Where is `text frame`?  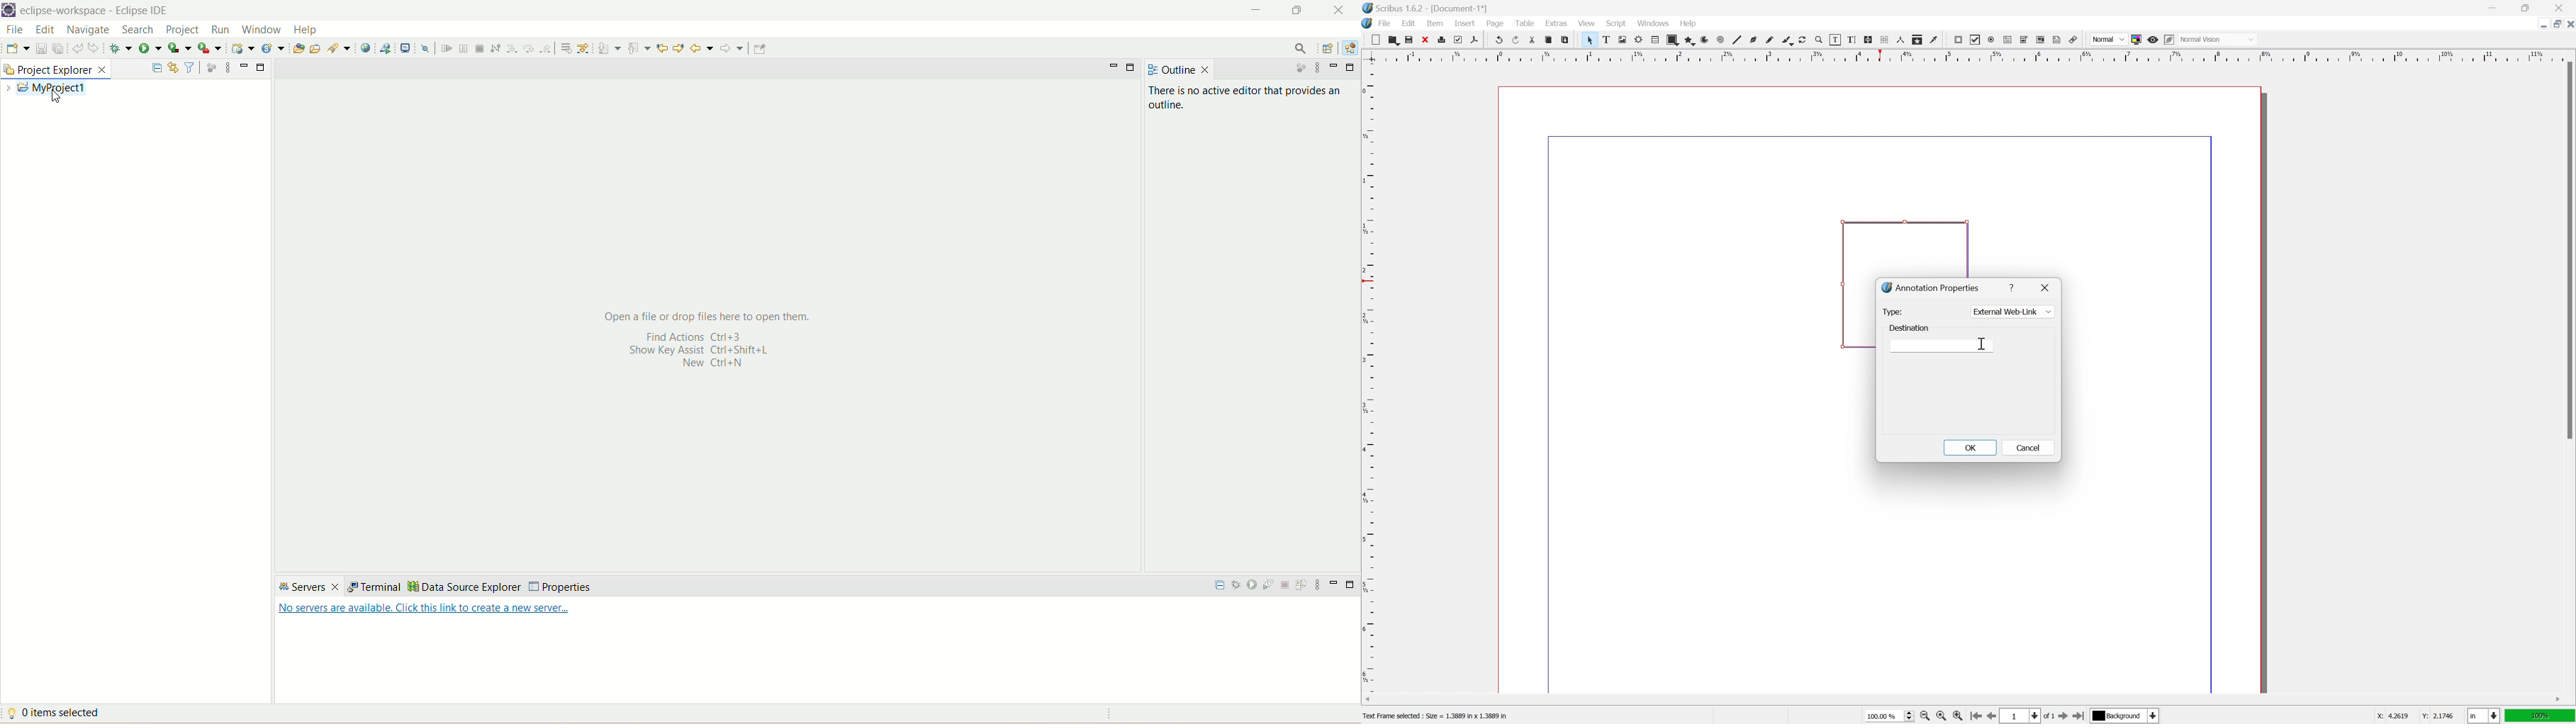 text frame is located at coordinates (1606, 39).